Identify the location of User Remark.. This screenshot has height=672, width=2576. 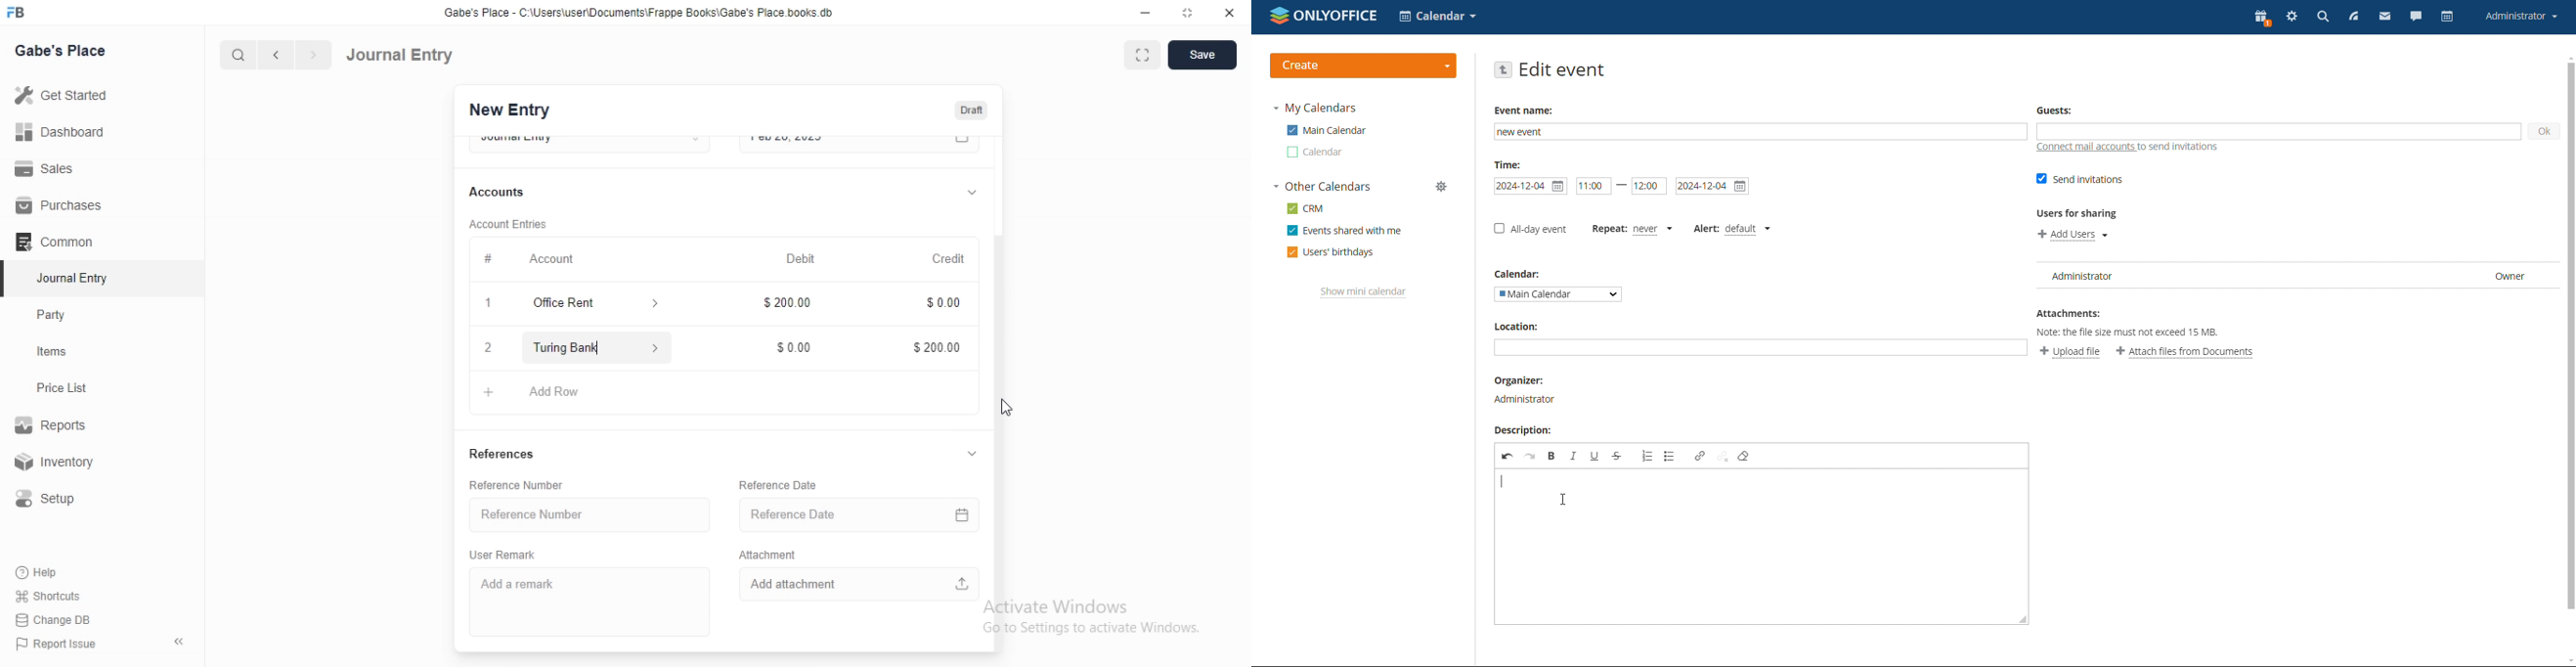
(499, 554).